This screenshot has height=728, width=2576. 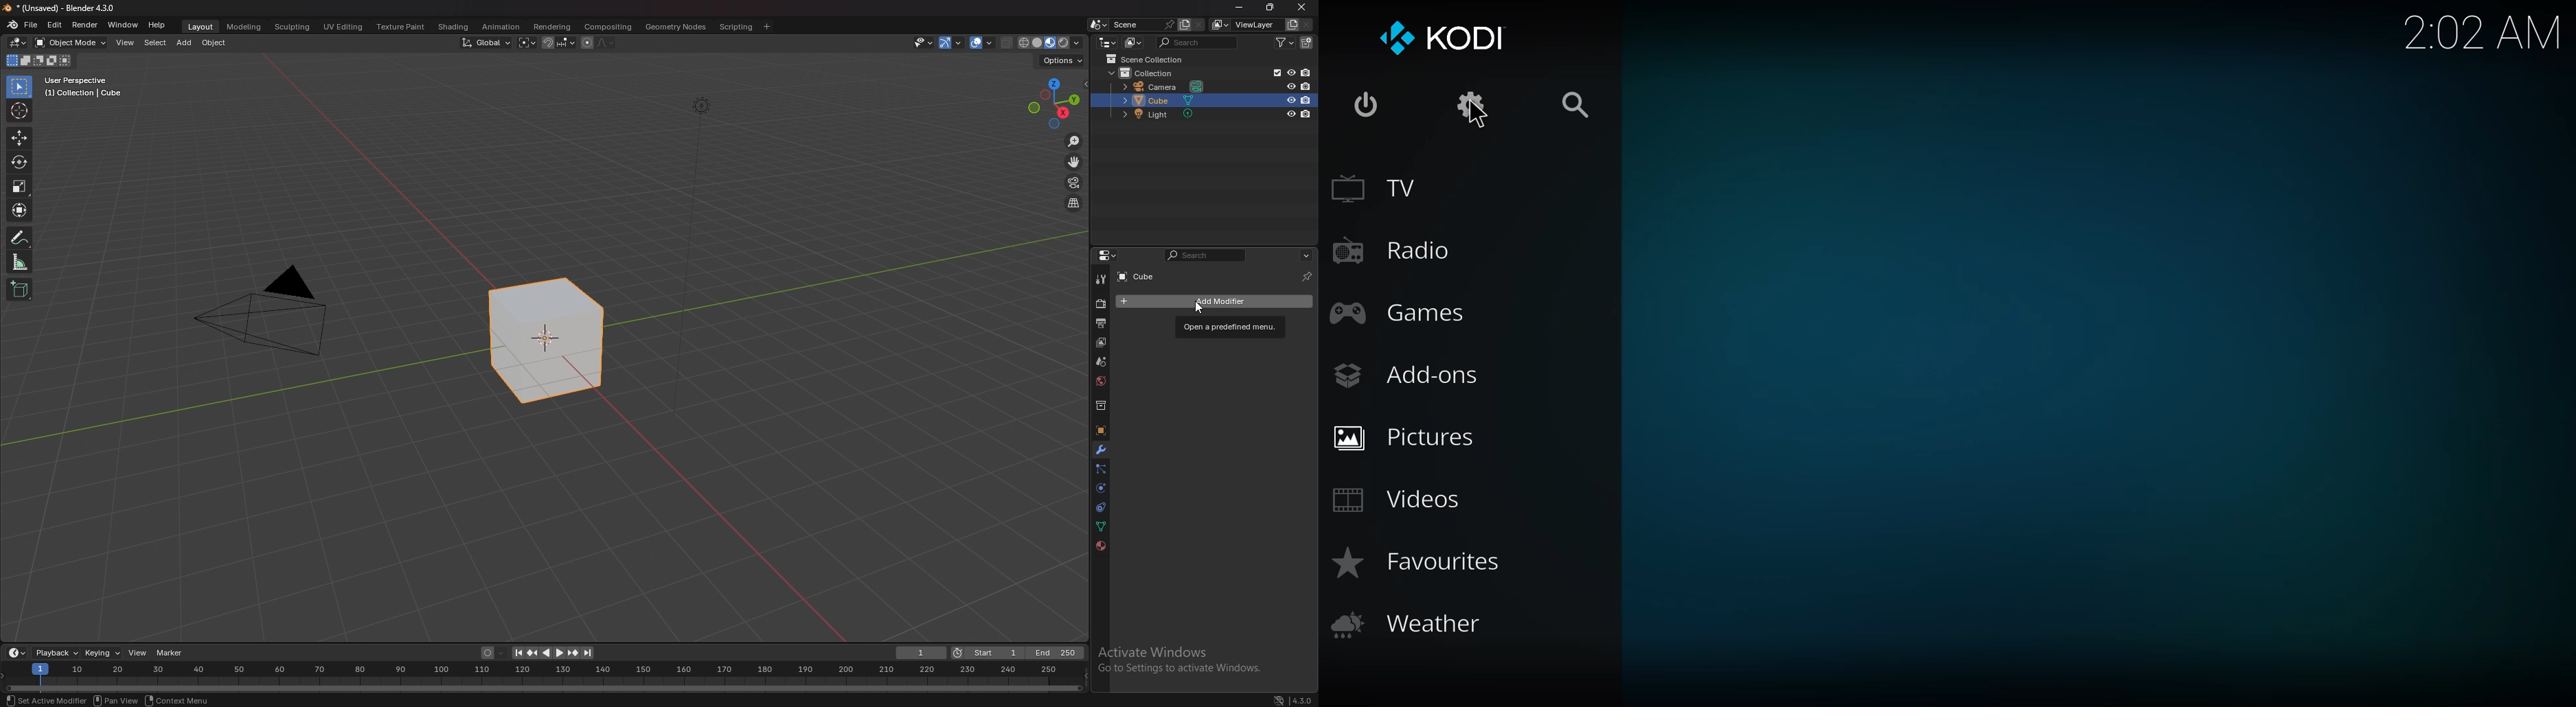 I want to click on toggle pin id, so click(x=1307, y=277).